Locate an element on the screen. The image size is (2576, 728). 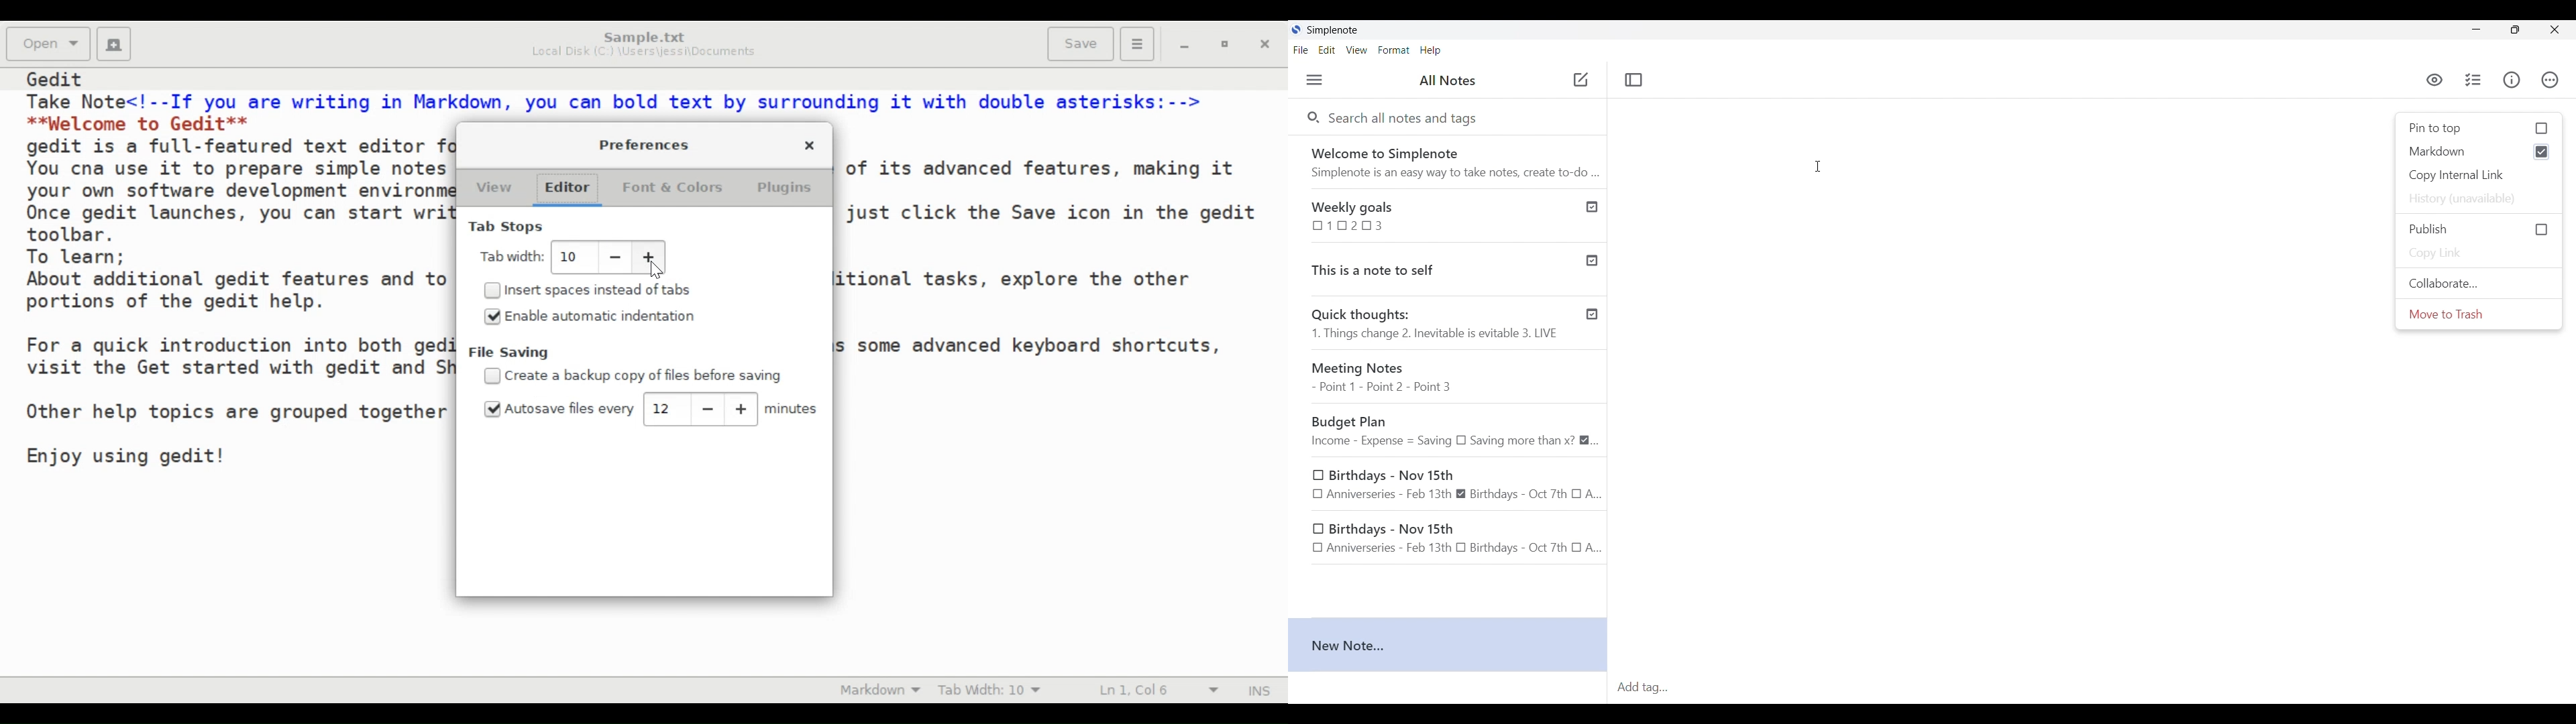
(un)select Autosave files is located at coordinates (558, 410).